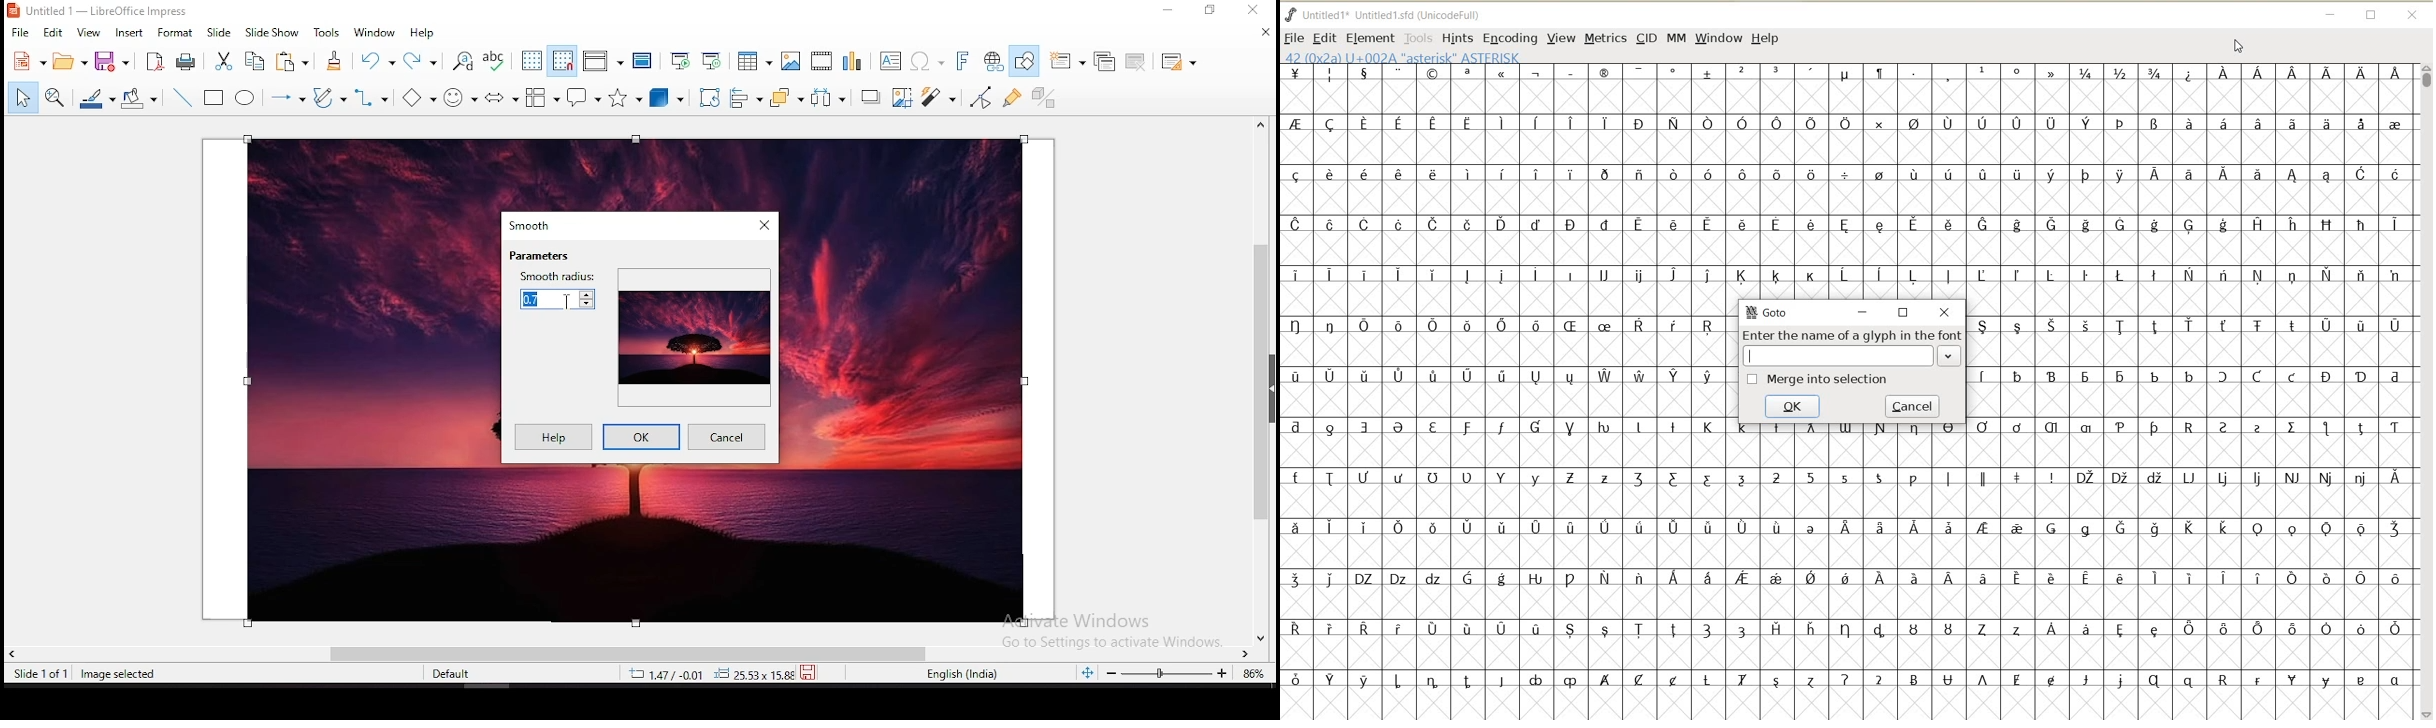 This screenshot has width=2436, height=728. Describe the element at coordinates (811, 671) in the screenshot. I see `save` at that location.